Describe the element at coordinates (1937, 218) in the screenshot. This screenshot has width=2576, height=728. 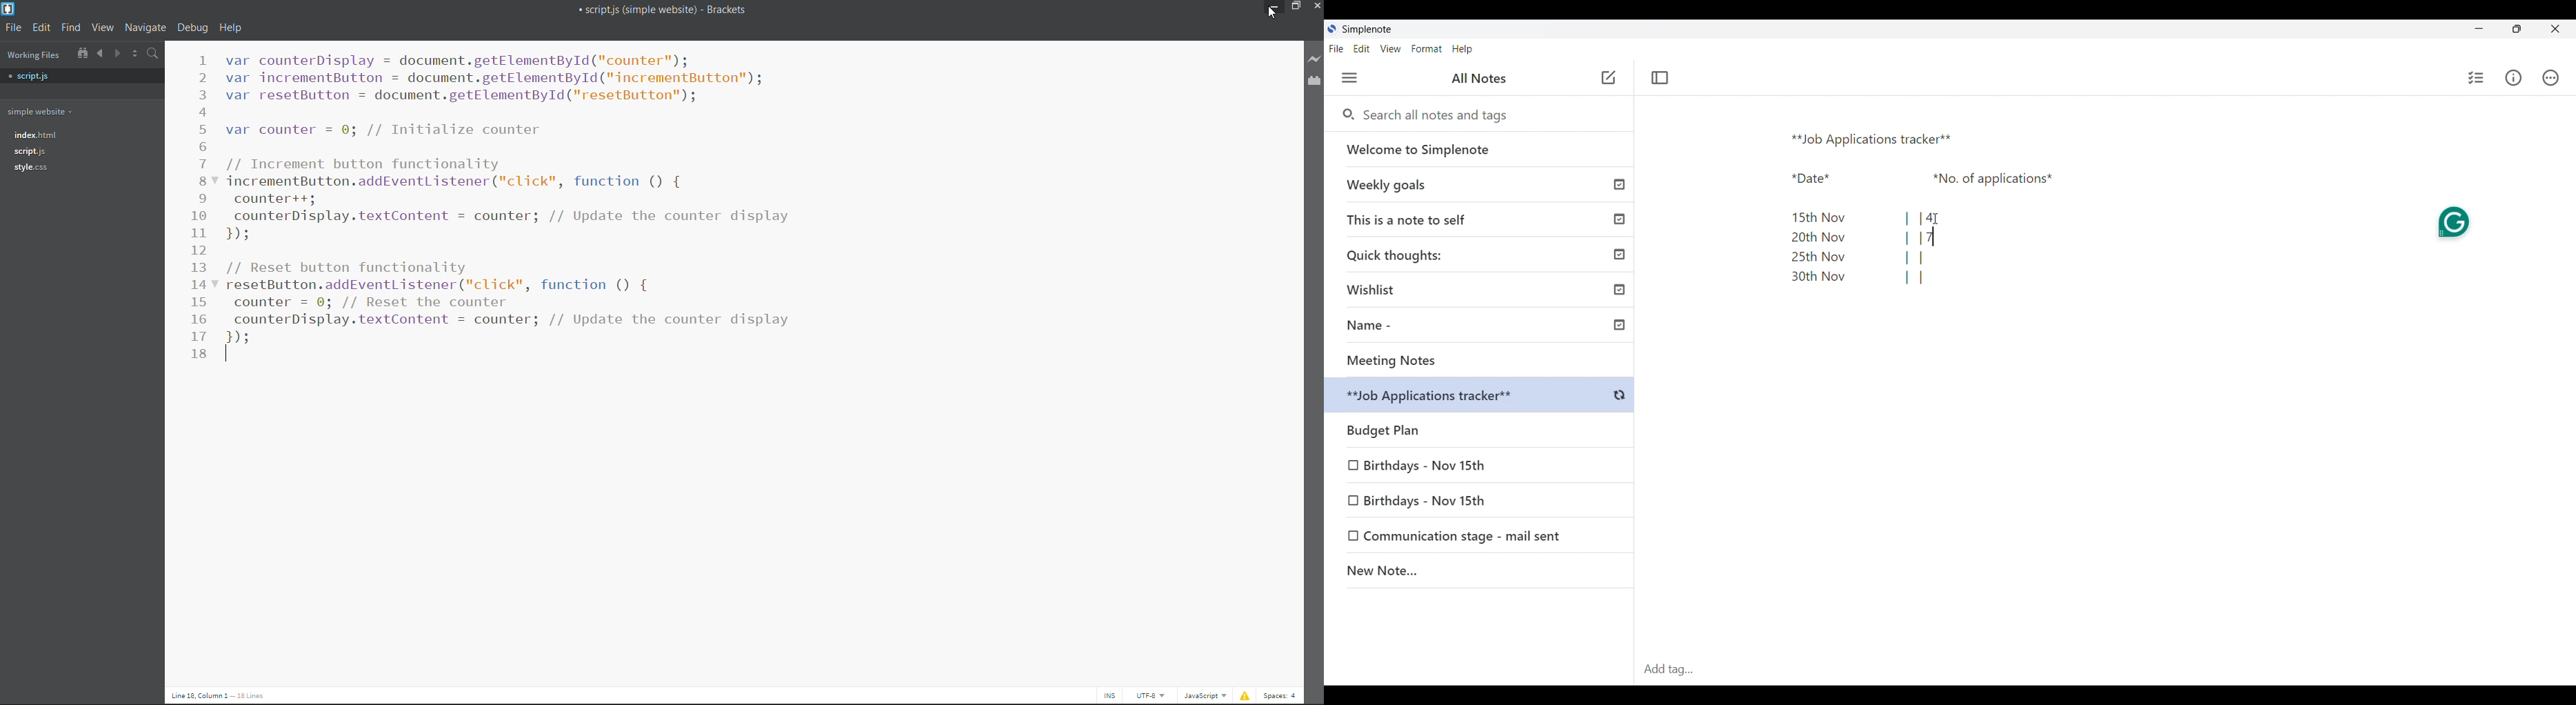
I see `Cursor` at that location.